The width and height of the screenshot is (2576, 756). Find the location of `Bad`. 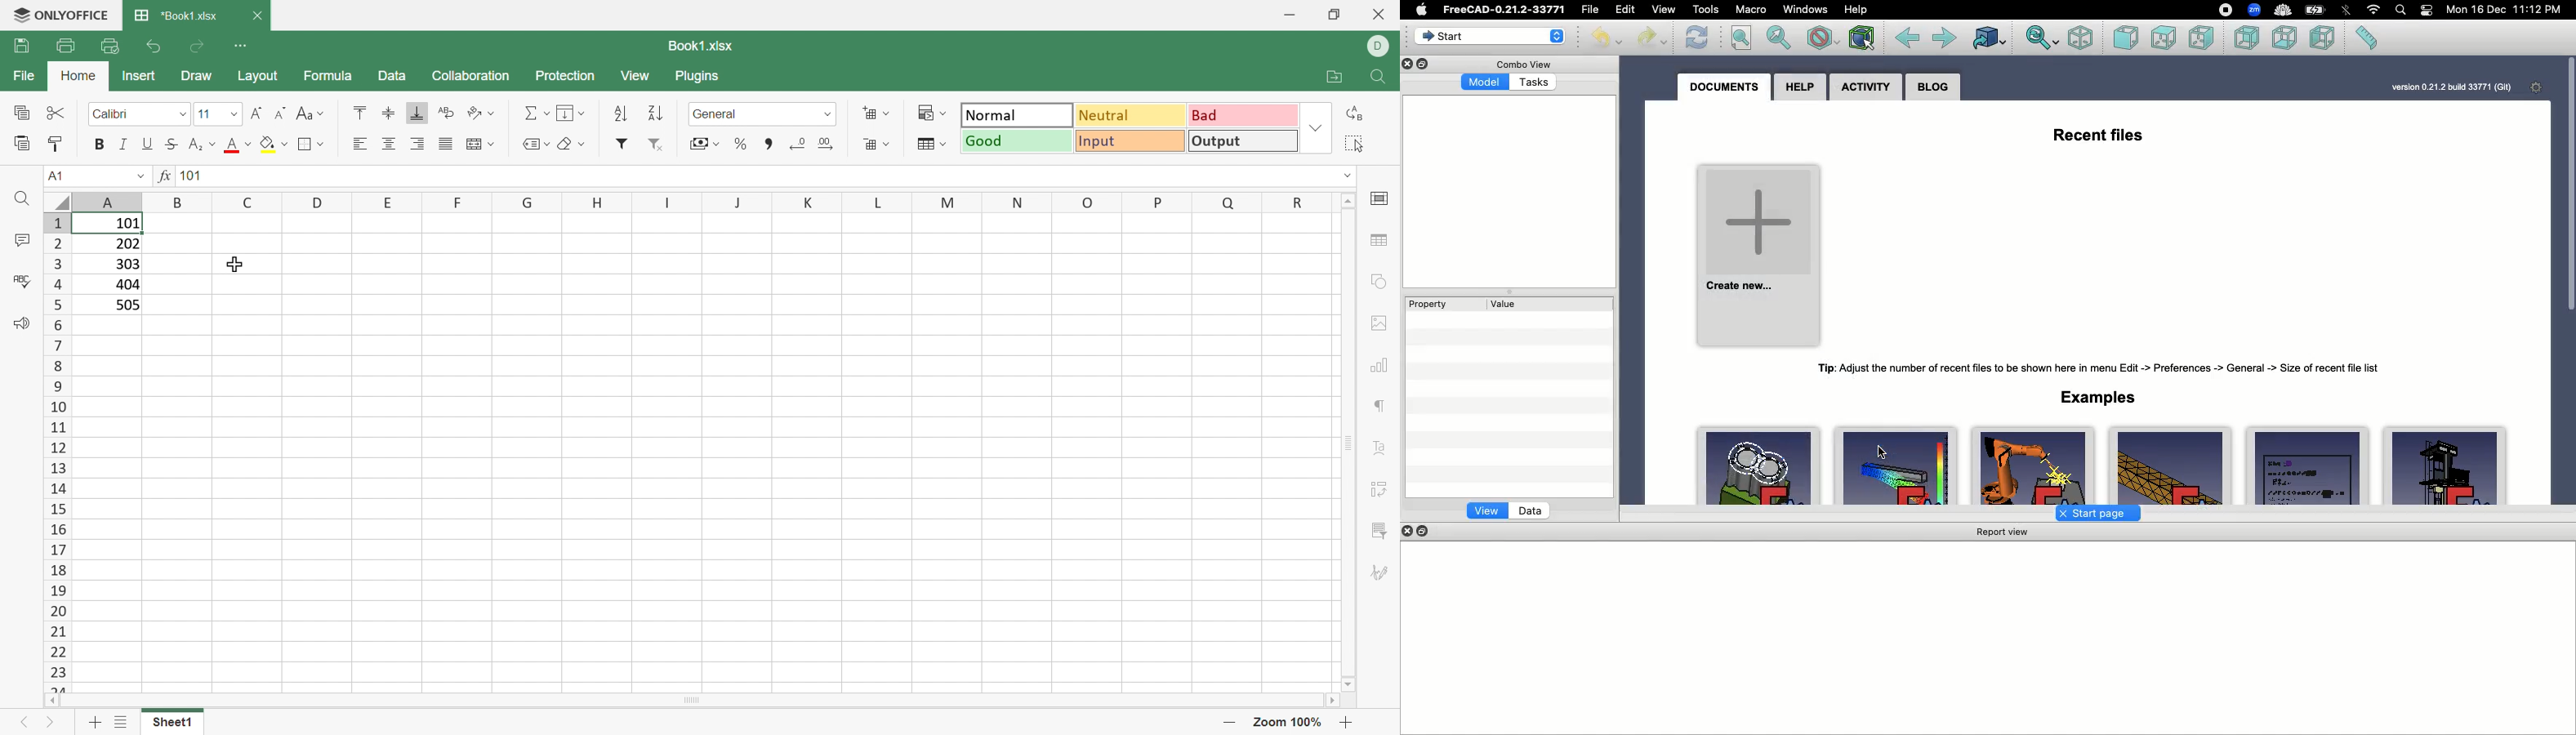

Bad is located at coordinates (1244, 115).